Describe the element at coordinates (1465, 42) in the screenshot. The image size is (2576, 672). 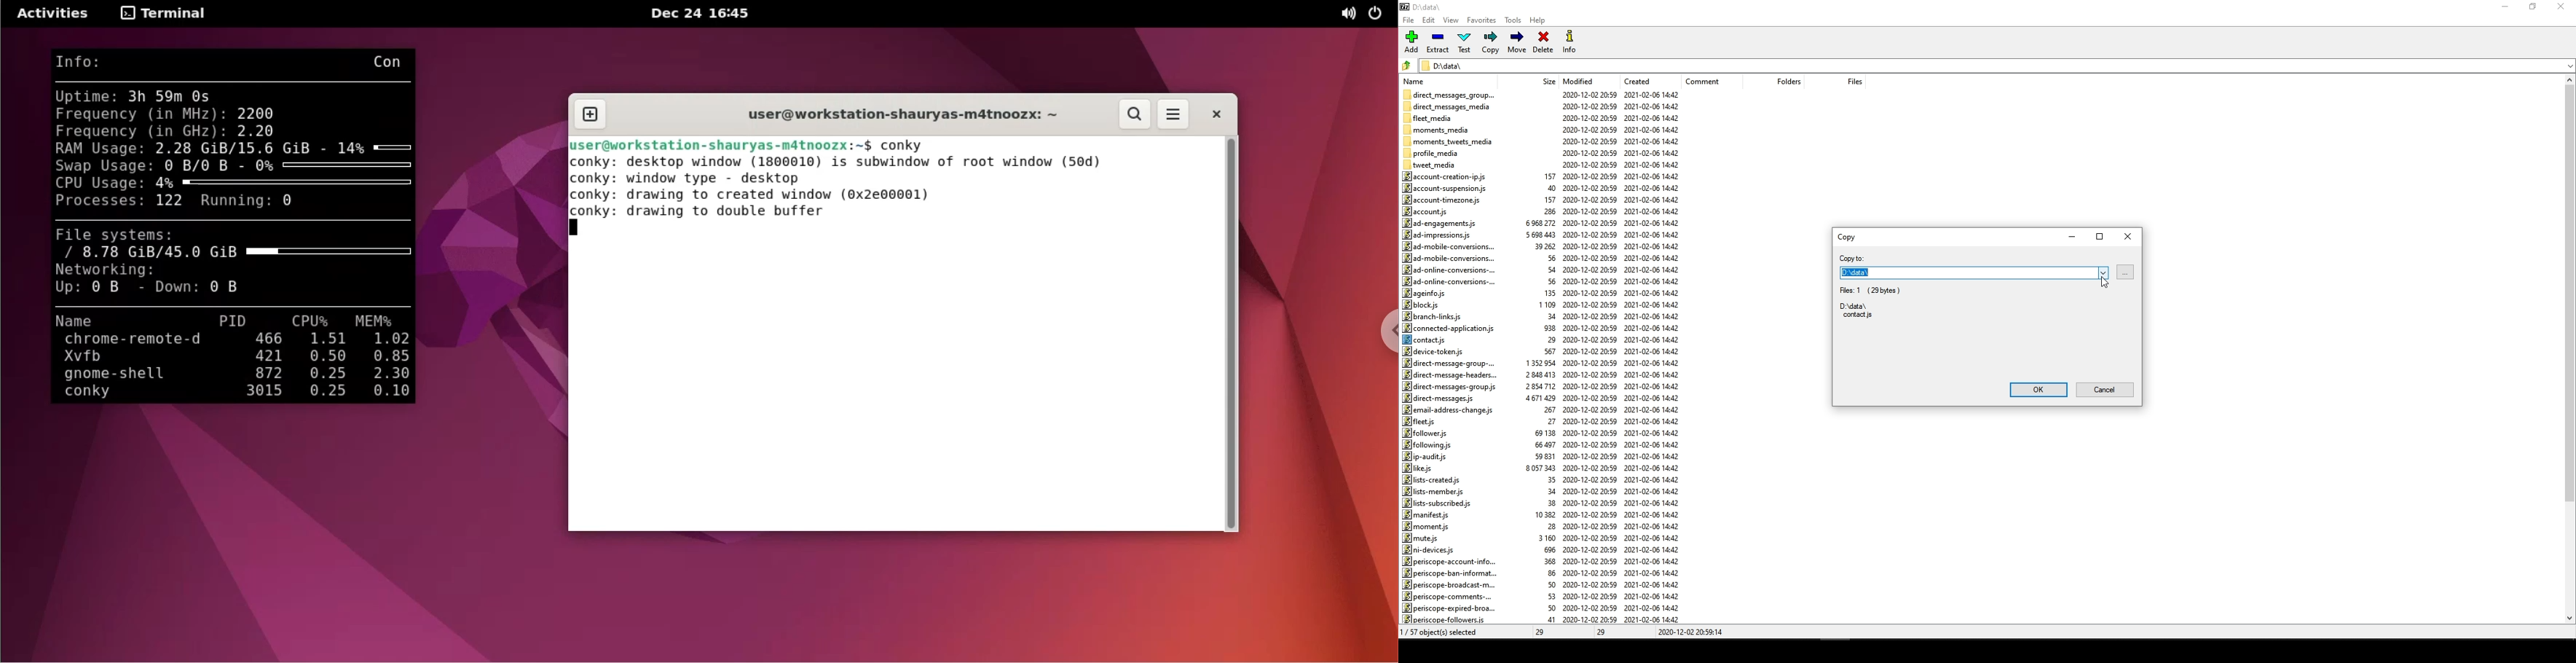
I see `Test` at that location.